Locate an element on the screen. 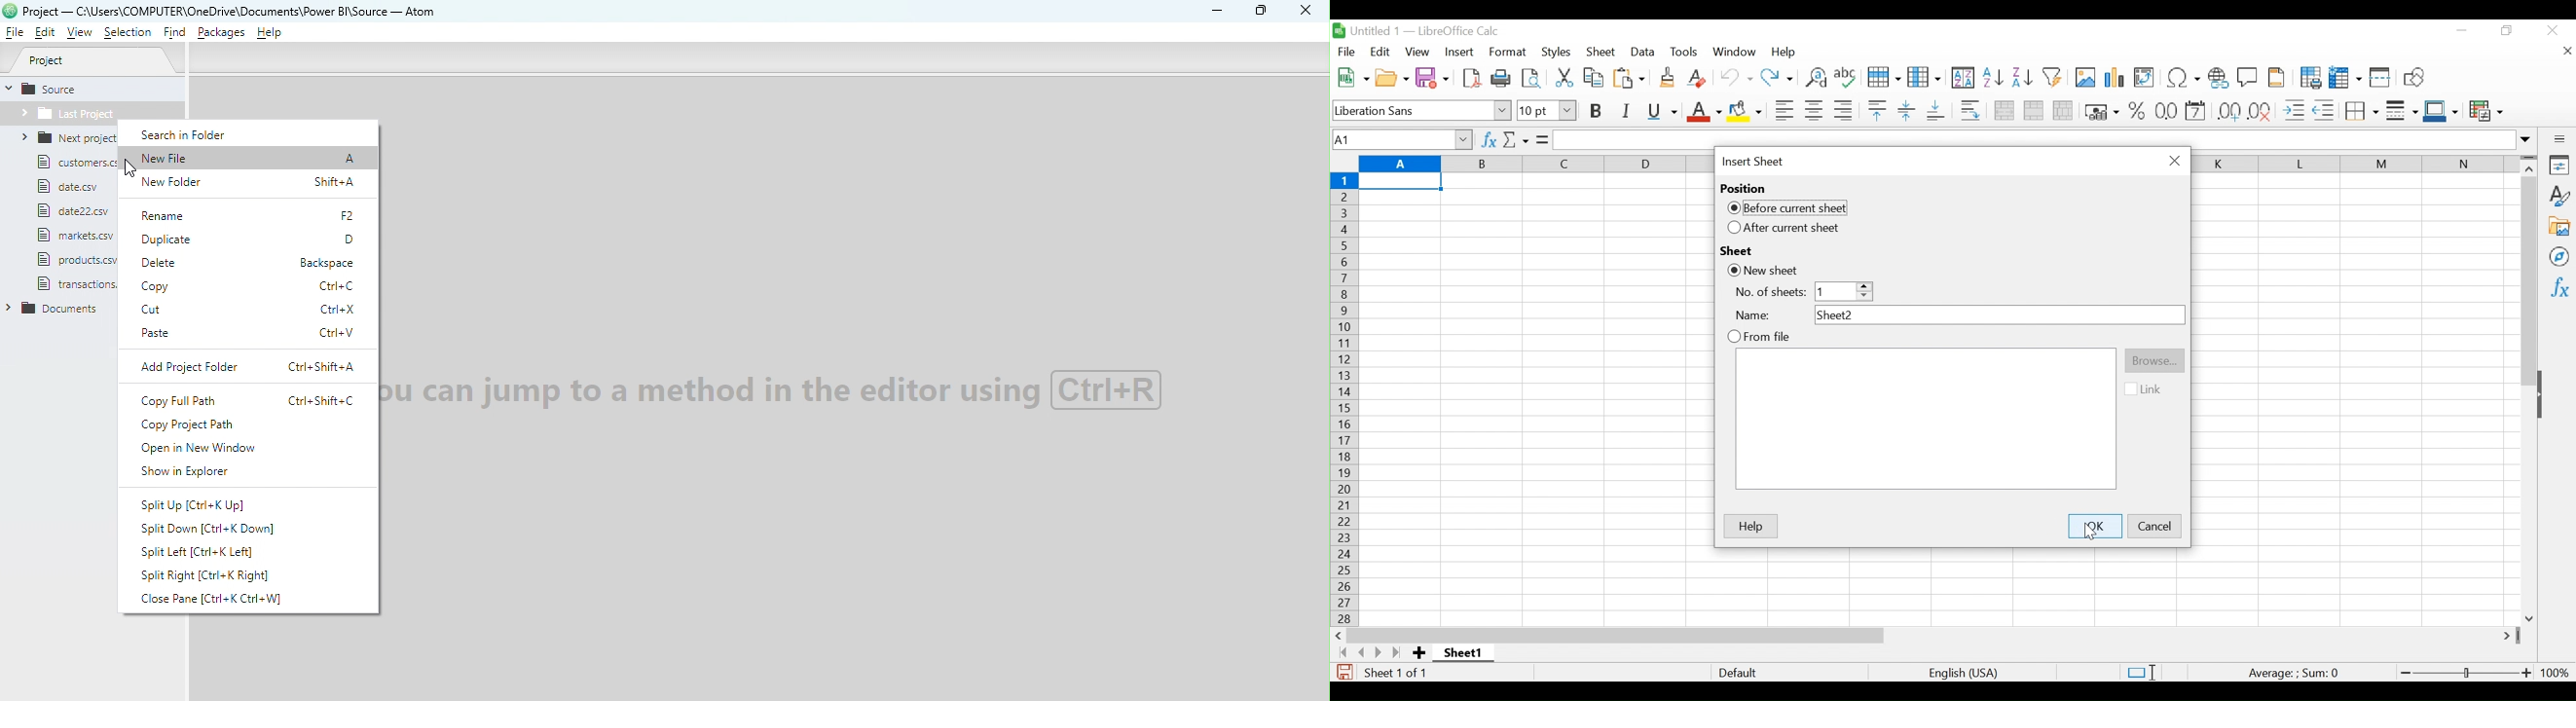 The image size is (2576, 728). Name Box is located at coordinates (1401, 139).